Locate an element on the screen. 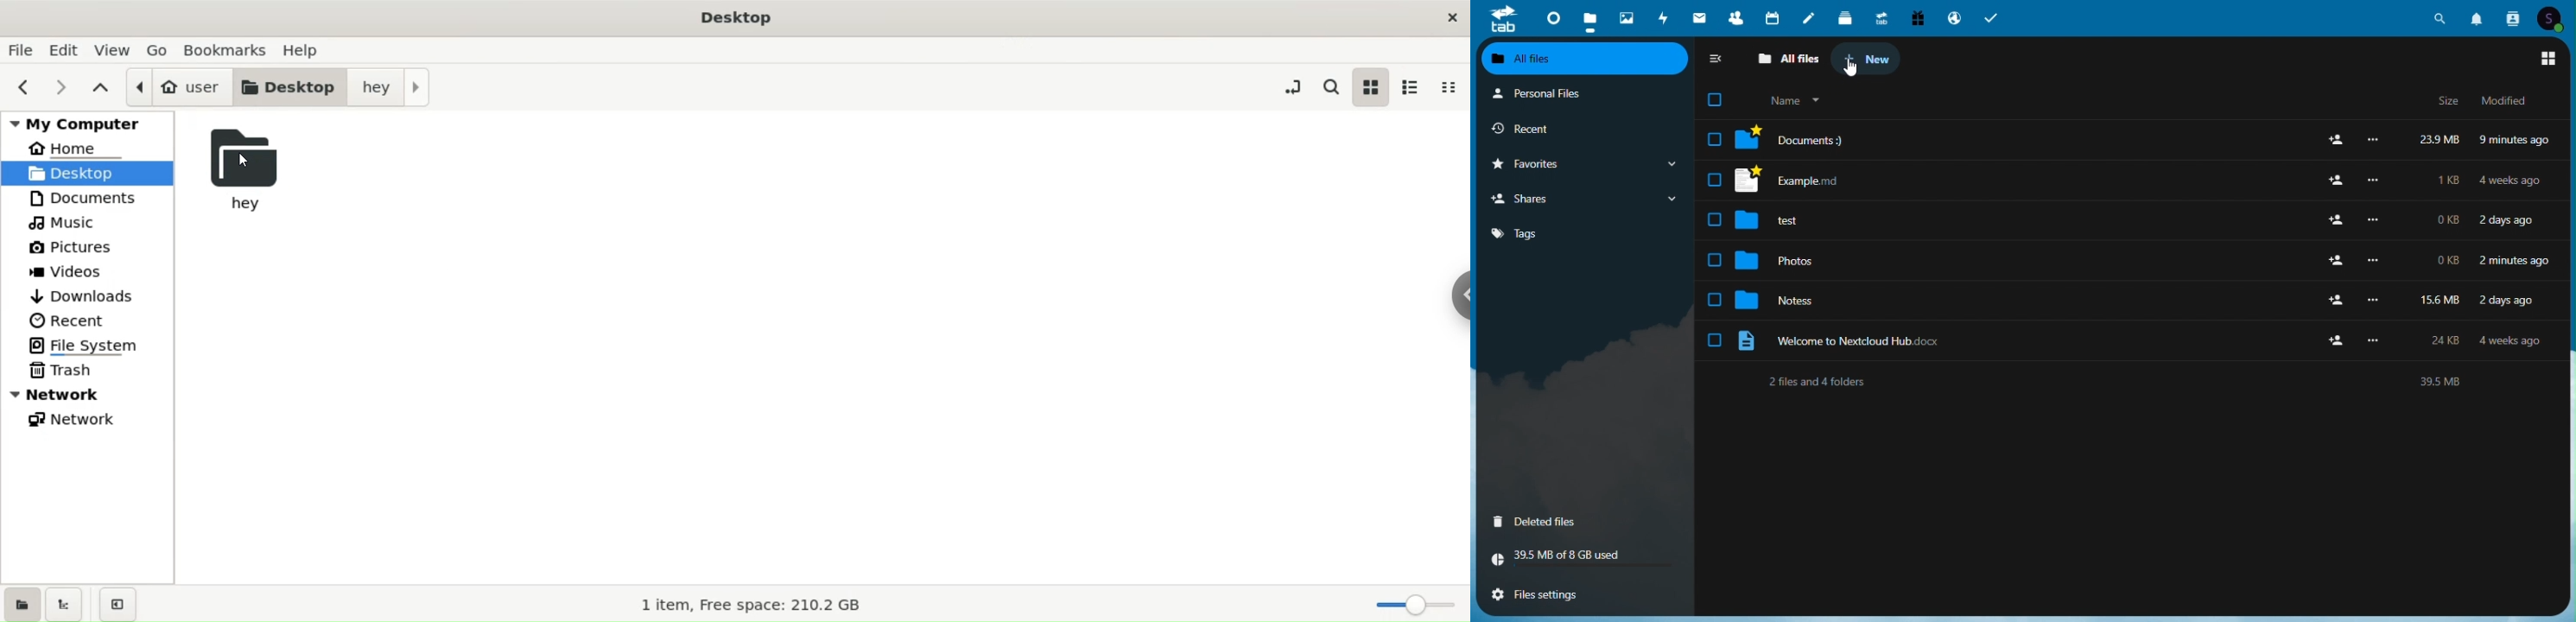 The height and width of the screenshot is (644, 2576). search is located at coordinates (2440, 16).